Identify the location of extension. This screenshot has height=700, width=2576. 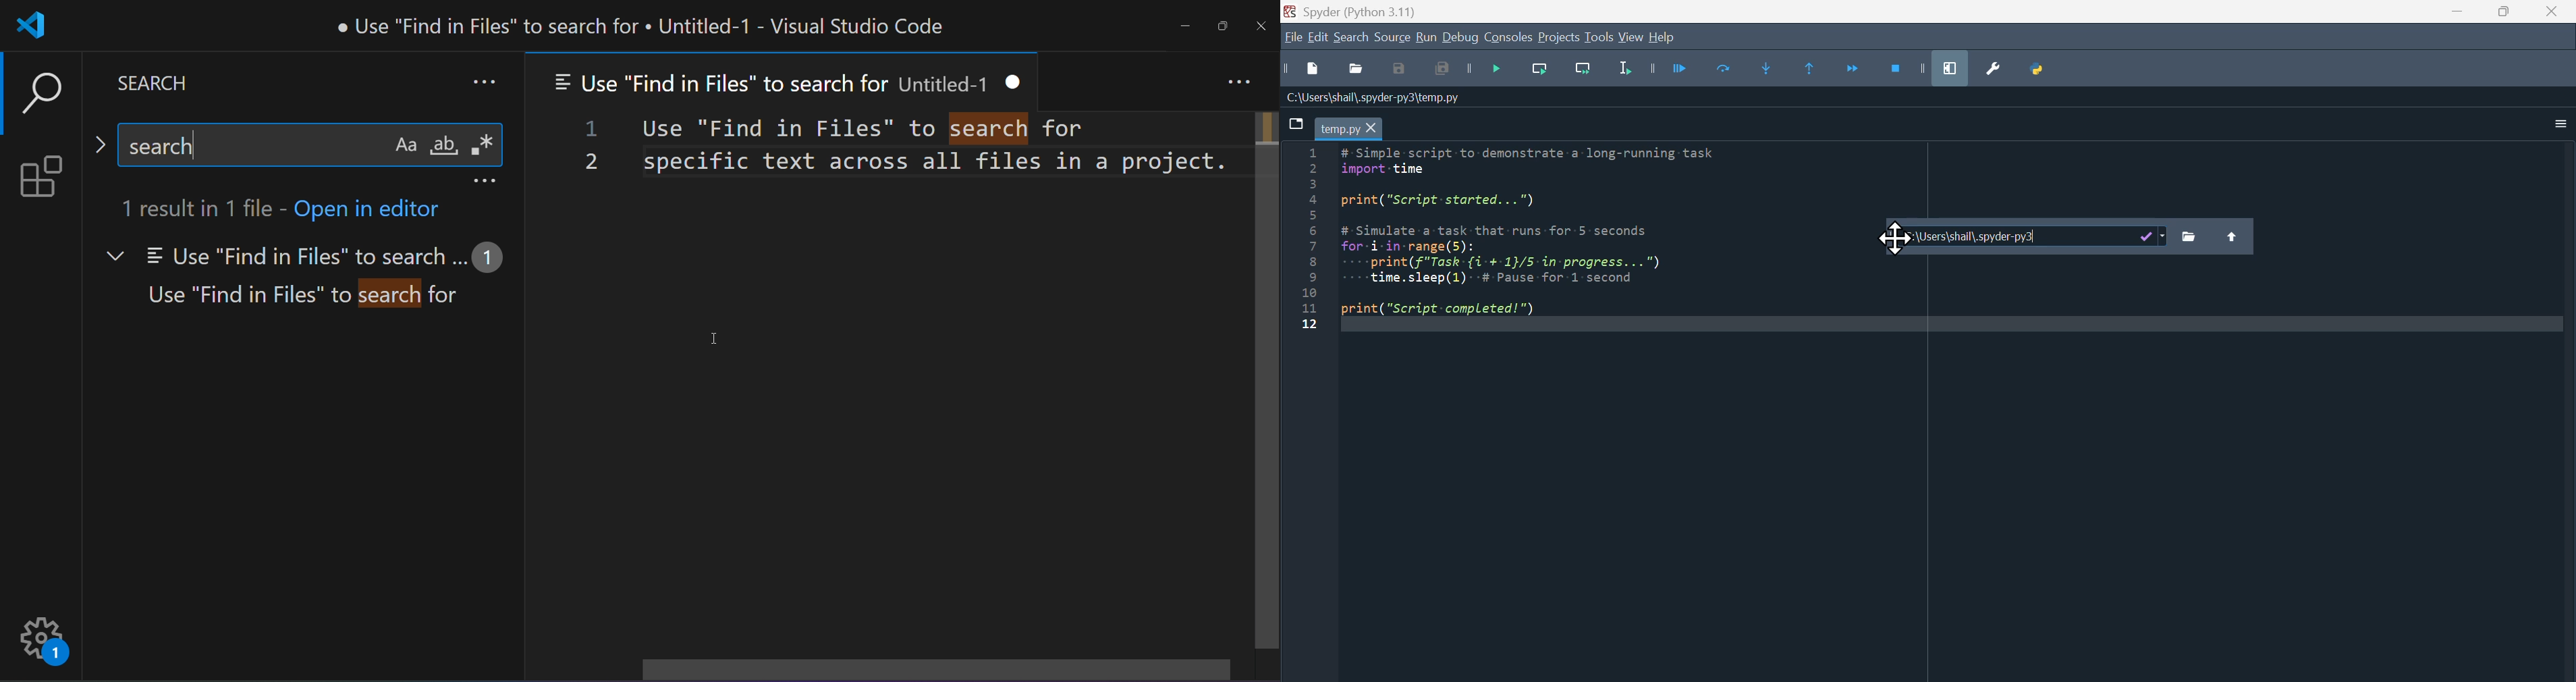
(45, 178).